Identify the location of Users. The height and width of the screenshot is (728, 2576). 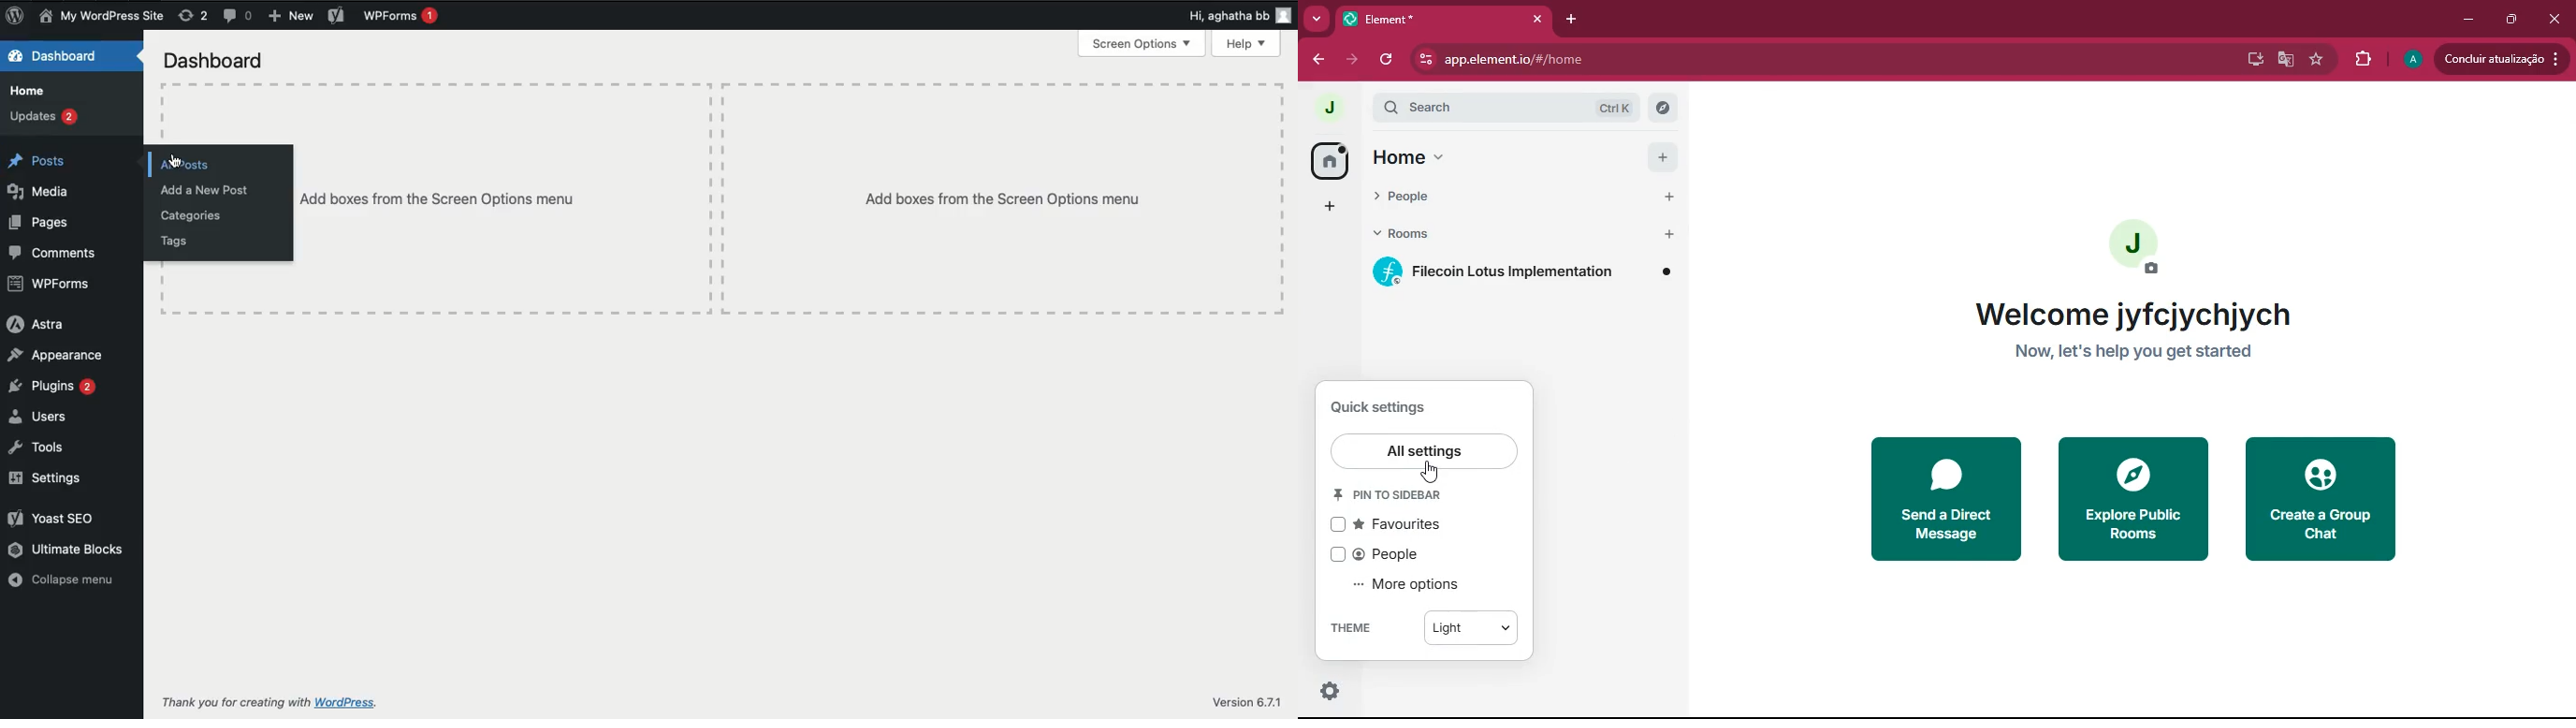
(39, 416).